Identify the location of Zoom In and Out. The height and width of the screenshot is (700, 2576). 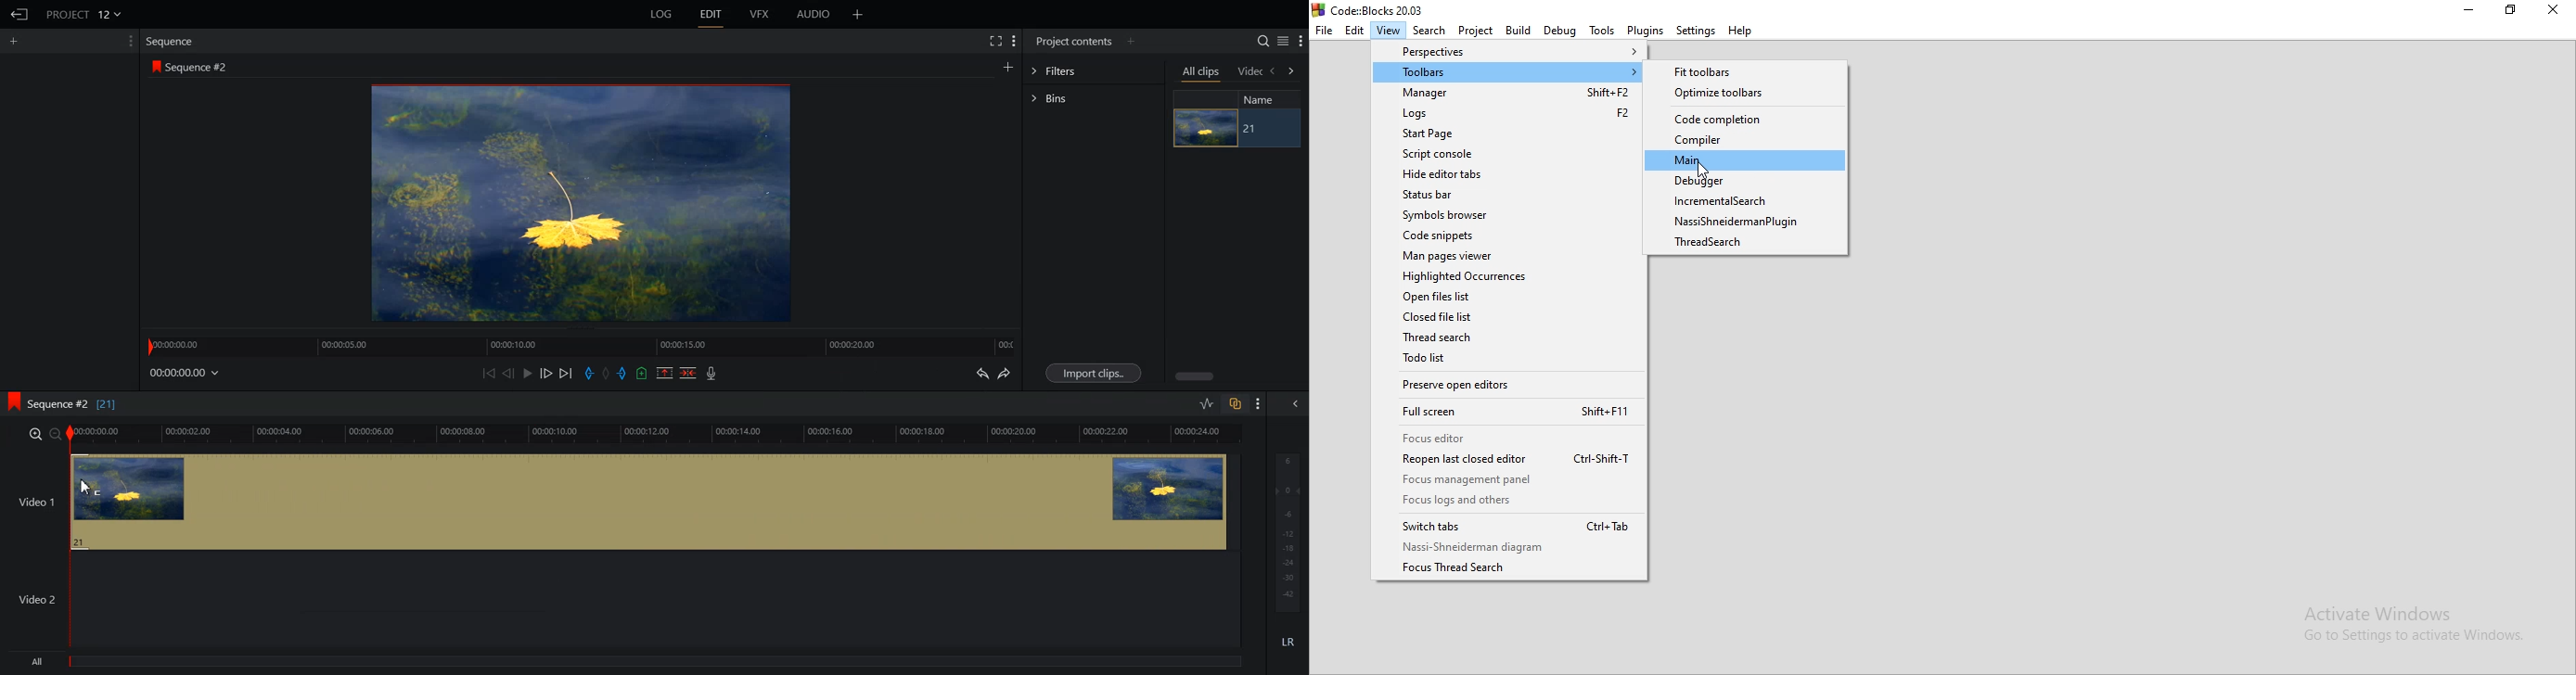
(45, 434).